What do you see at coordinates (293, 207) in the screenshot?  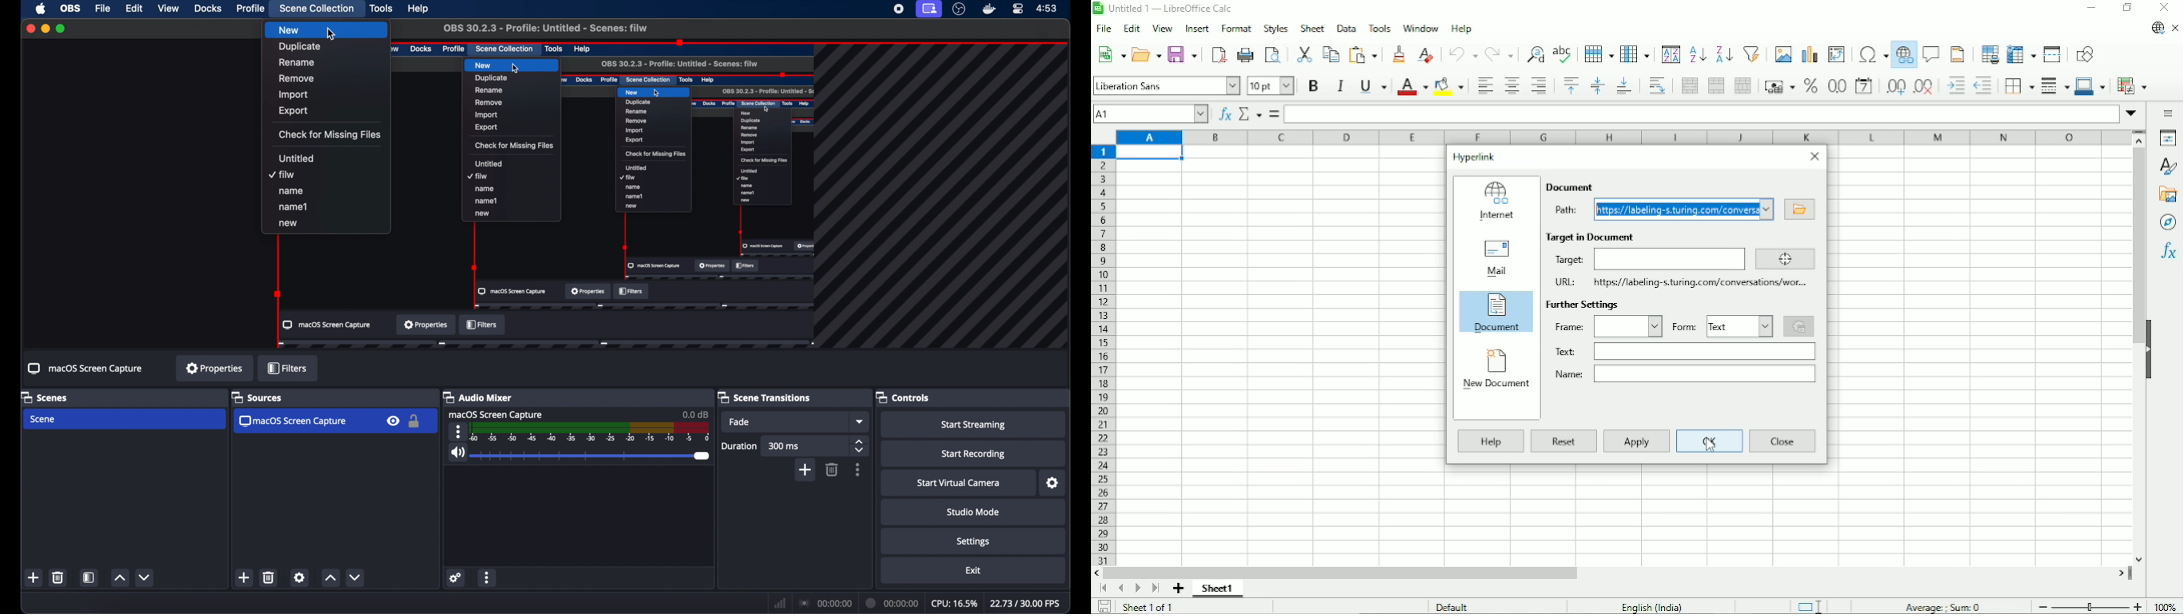 I see `name1` at bounding box center [293, 207].